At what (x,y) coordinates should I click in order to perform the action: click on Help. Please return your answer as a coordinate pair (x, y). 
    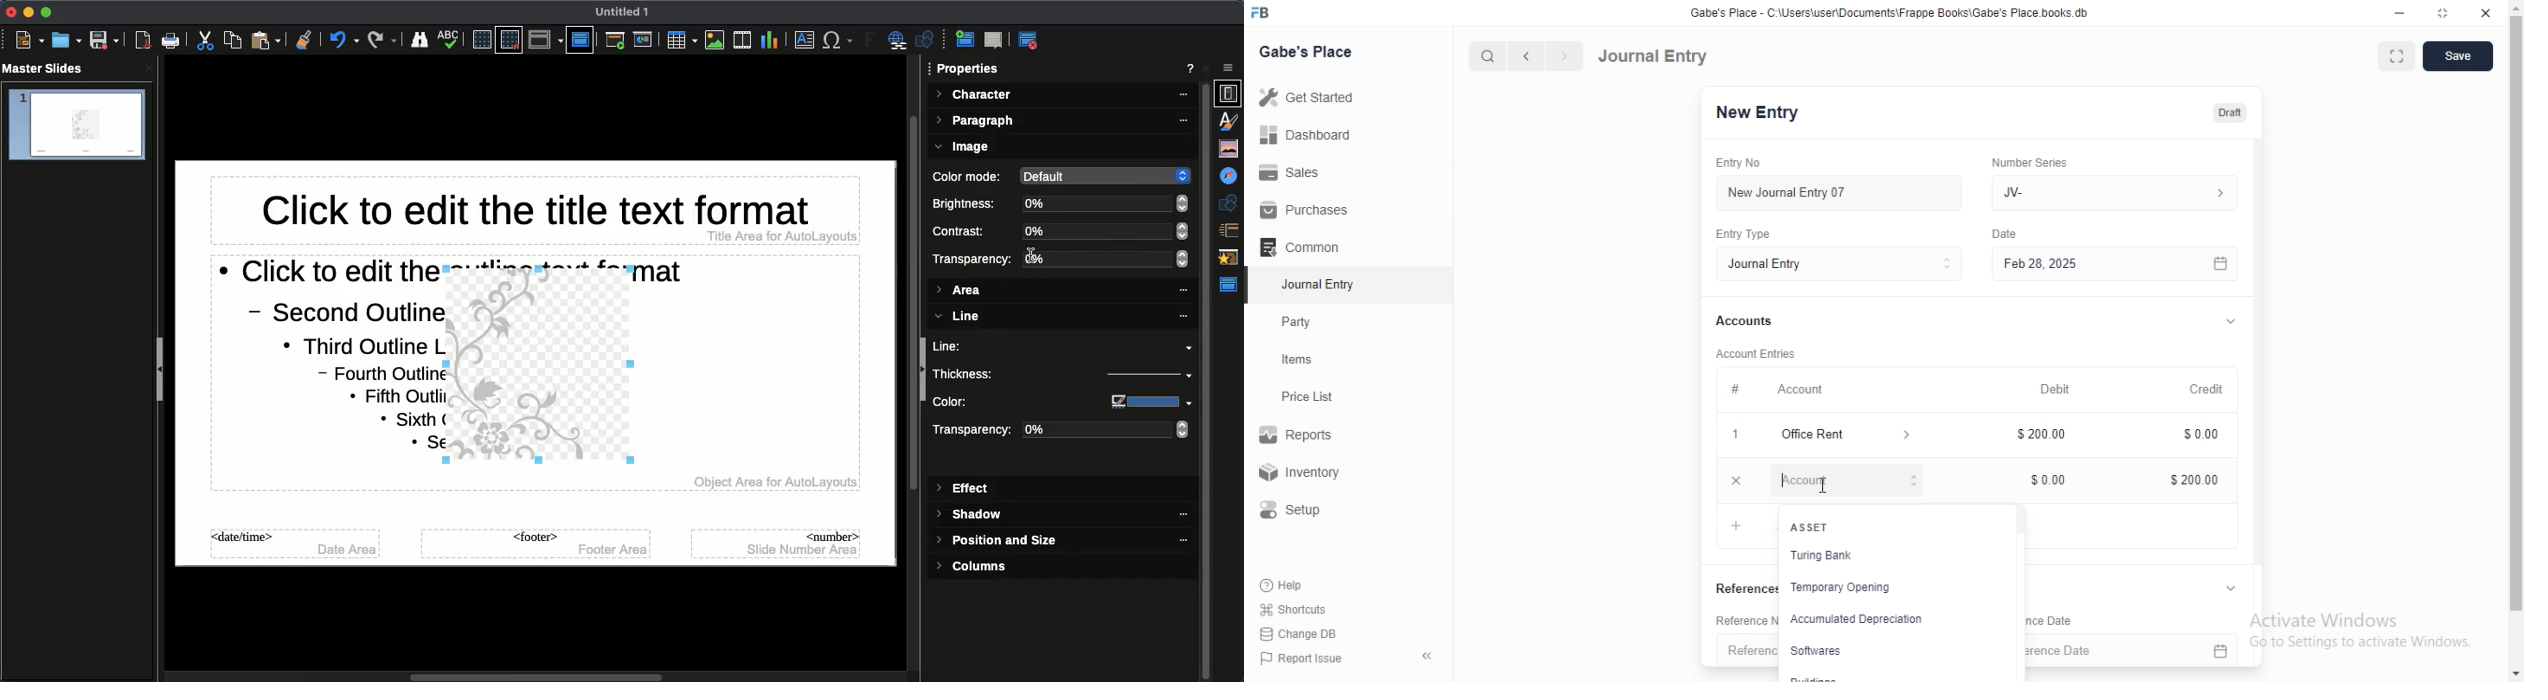
    Looking at the image, I should click on (1191, 70).